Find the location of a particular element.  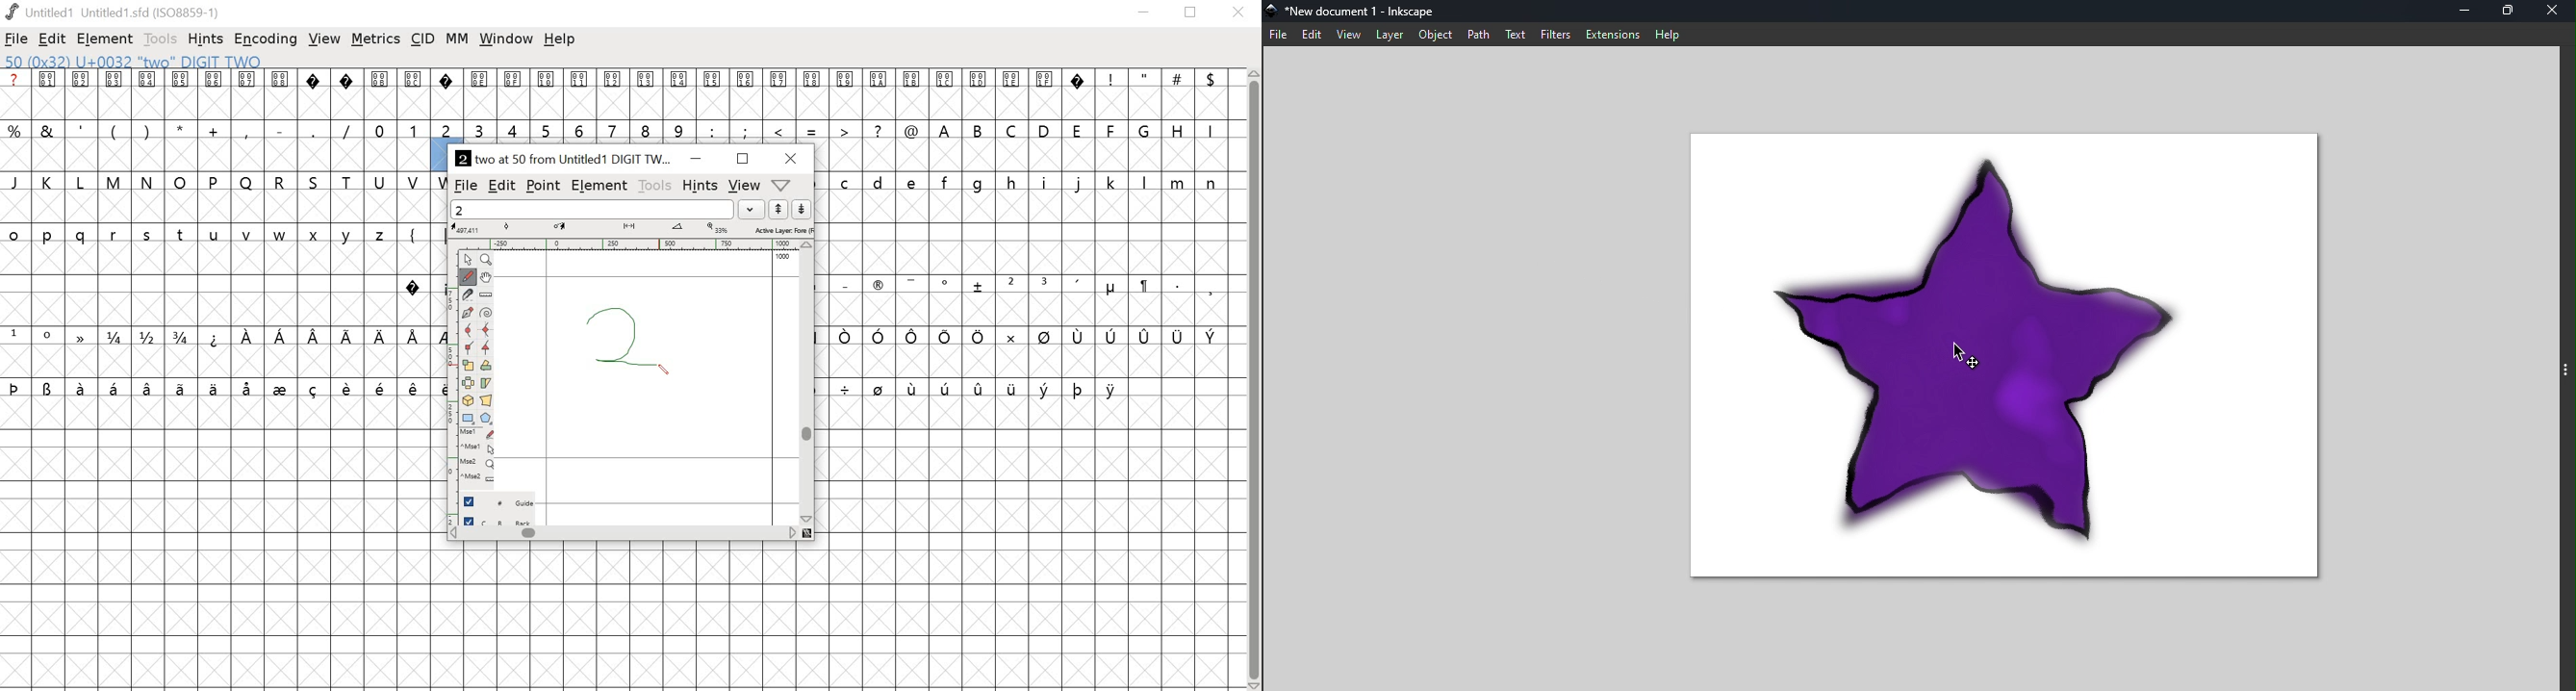

flip is located at coordinates (469, 384).